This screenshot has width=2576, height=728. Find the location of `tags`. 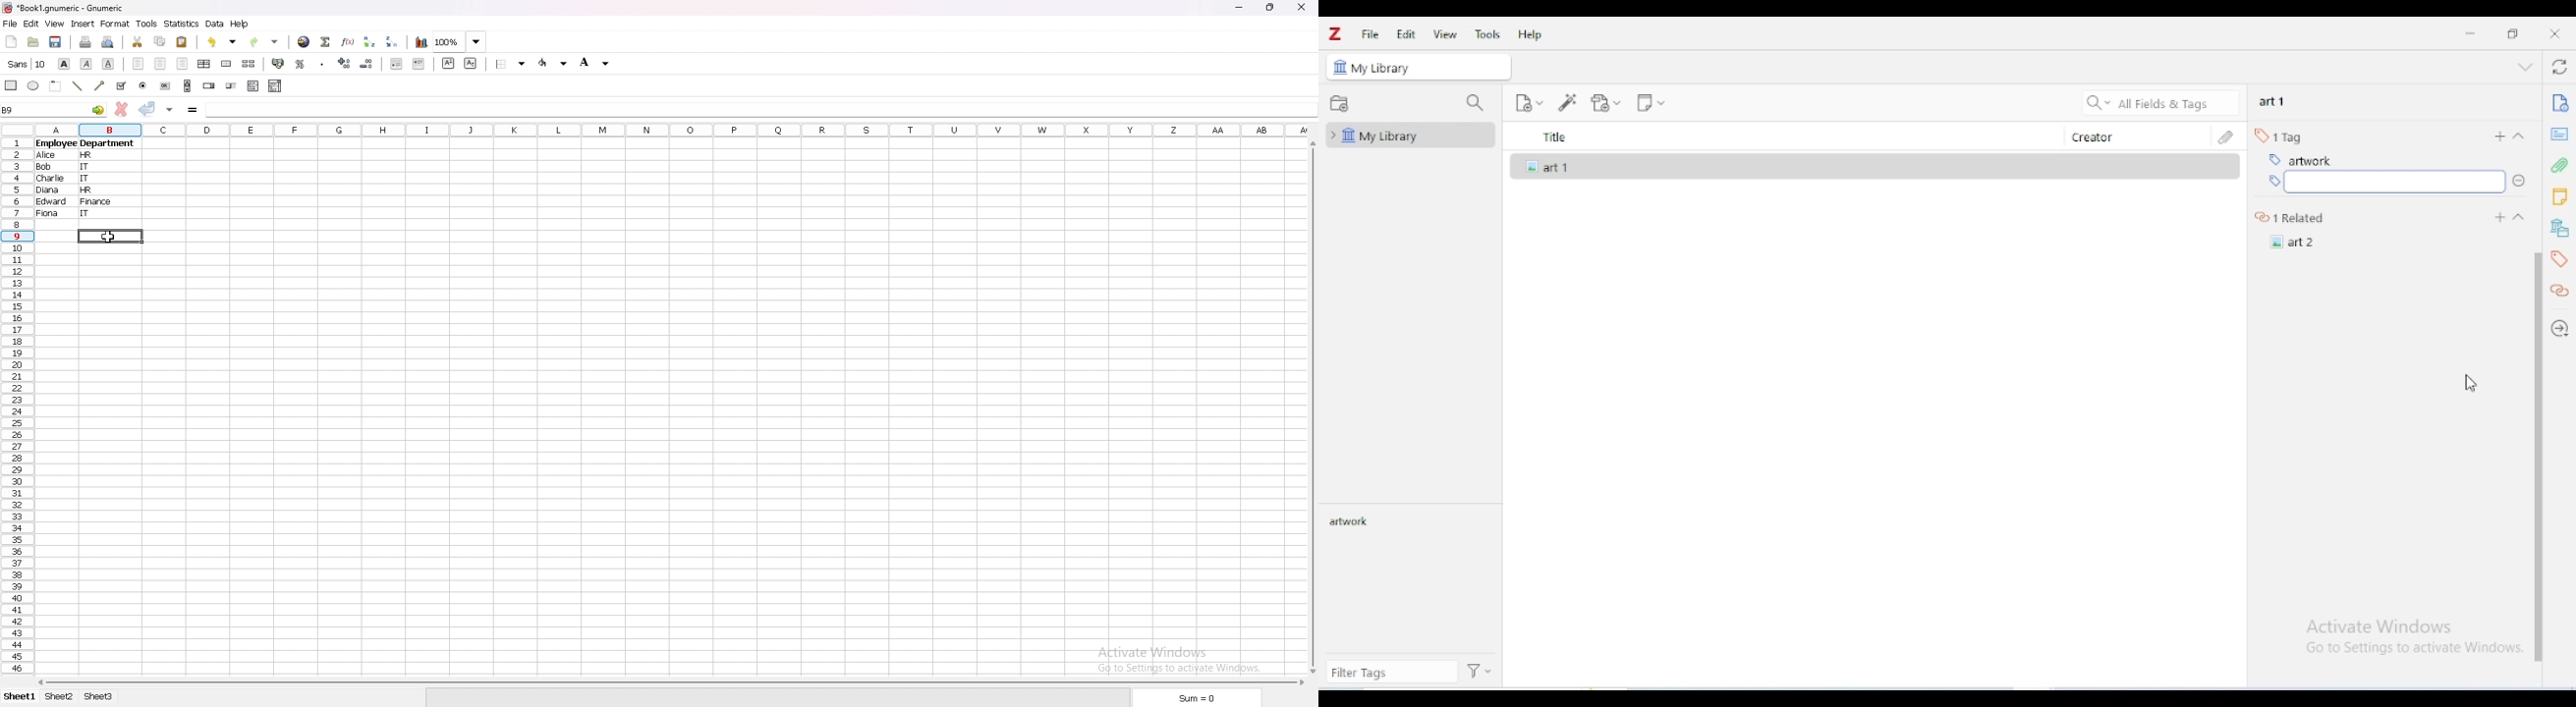

tags is located at coordinates (2558, 259).